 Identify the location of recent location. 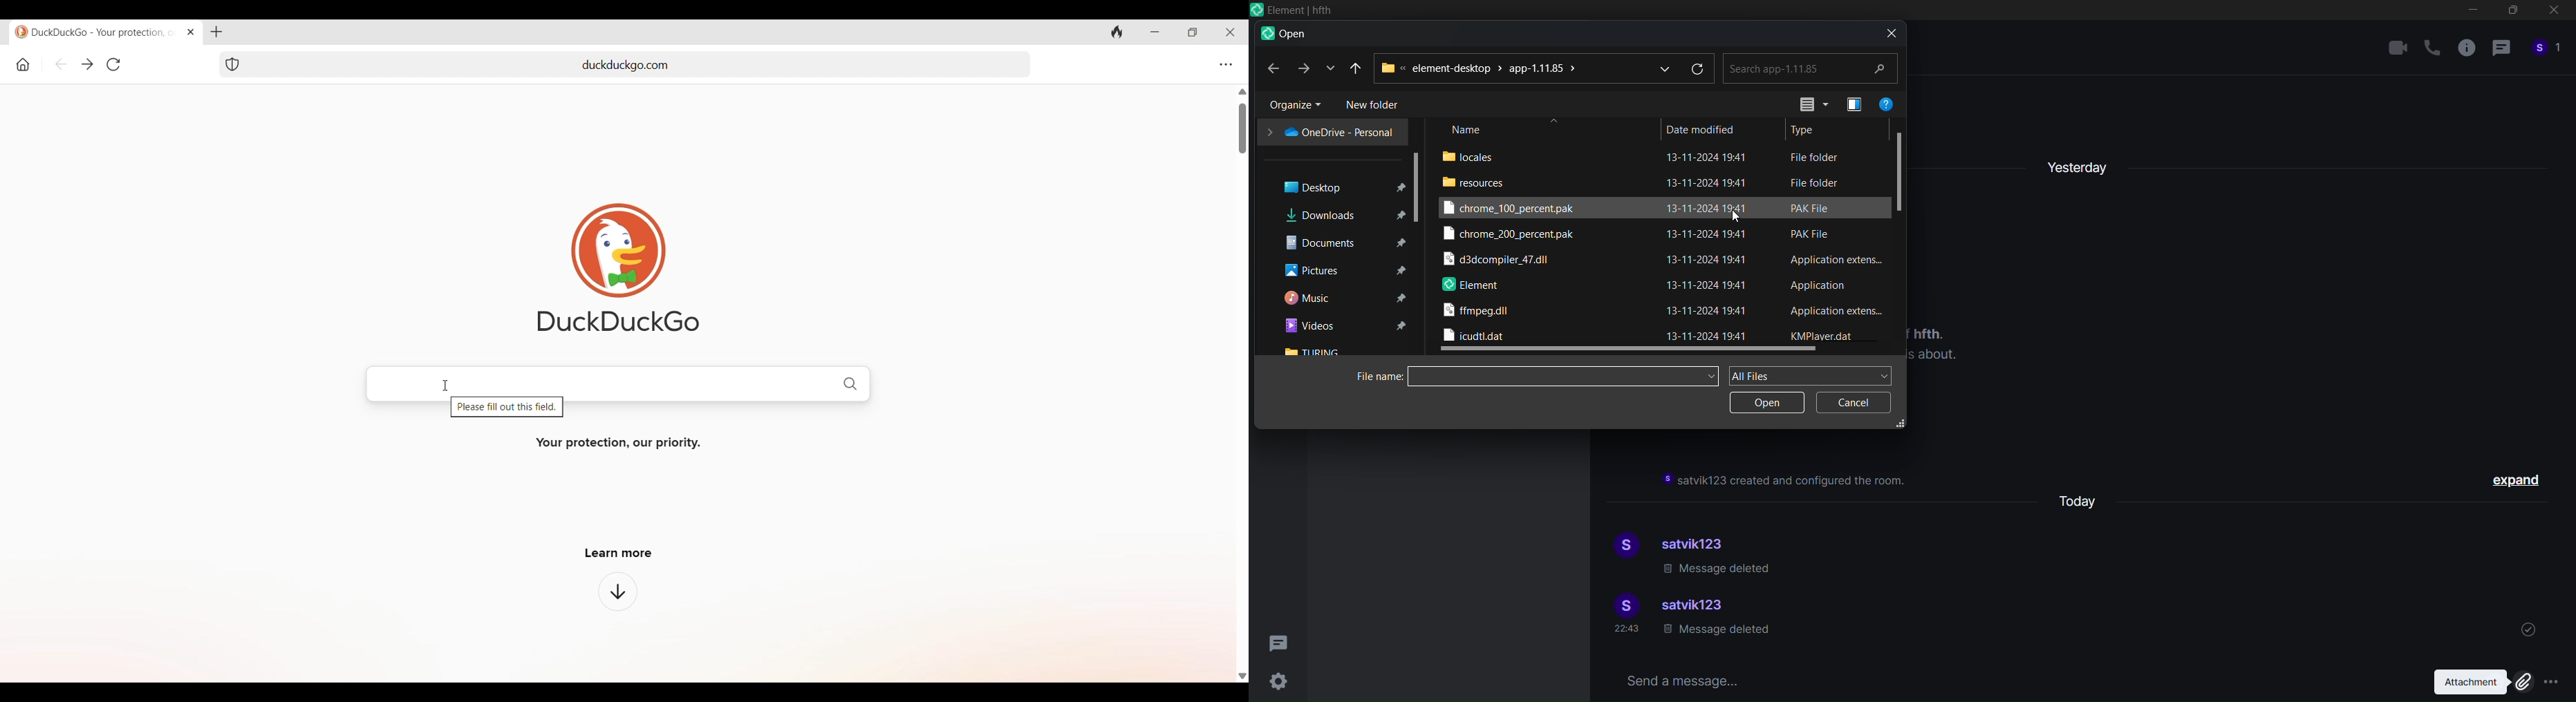
(1327, 68).